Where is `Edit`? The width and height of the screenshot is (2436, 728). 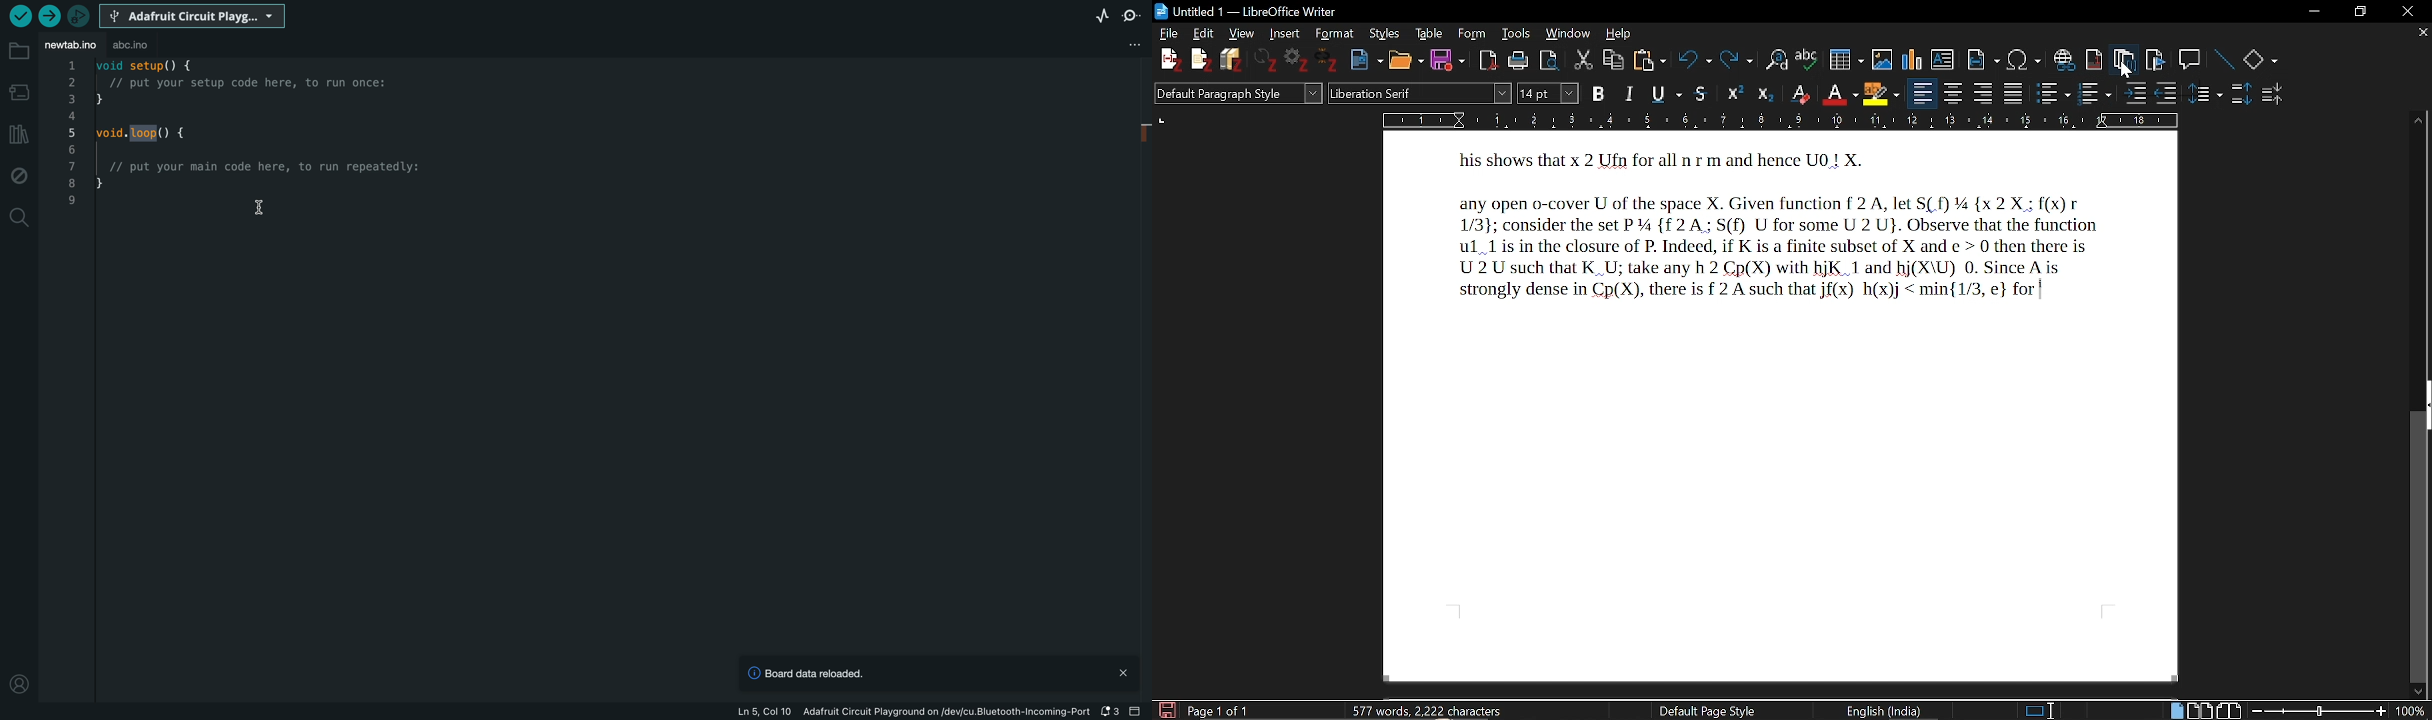 Edit is located at coordinates (1205, 33).